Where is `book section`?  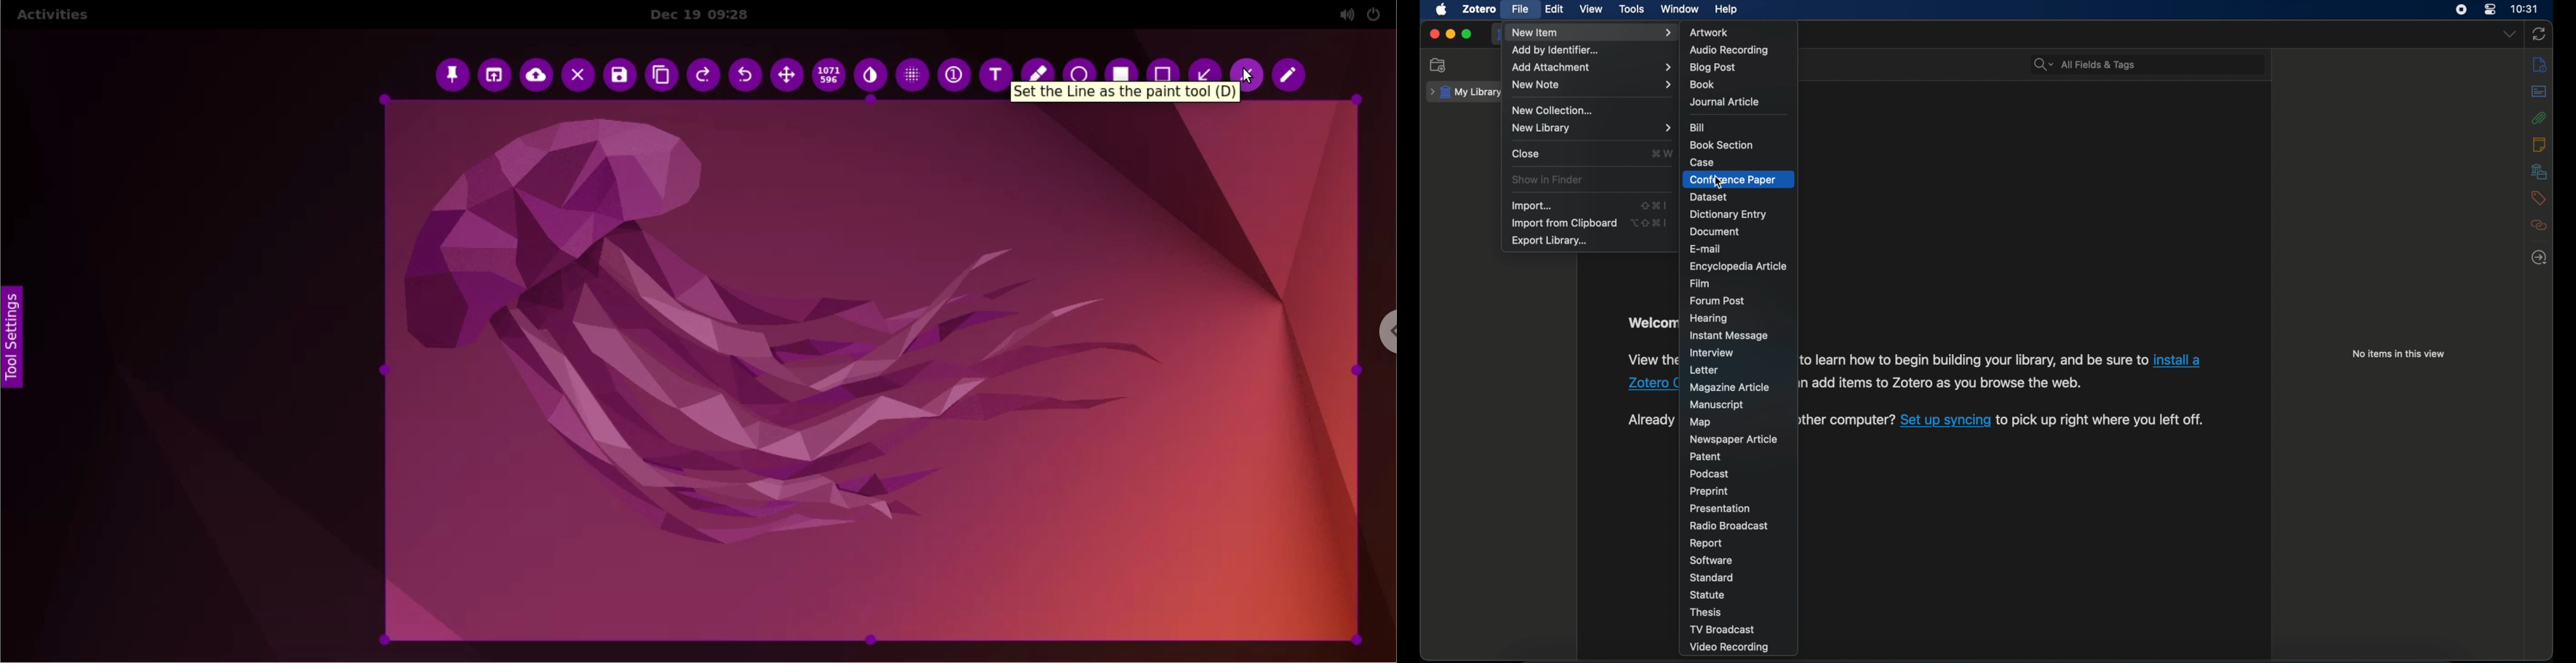 book section is located at coordinates (1721, 144).